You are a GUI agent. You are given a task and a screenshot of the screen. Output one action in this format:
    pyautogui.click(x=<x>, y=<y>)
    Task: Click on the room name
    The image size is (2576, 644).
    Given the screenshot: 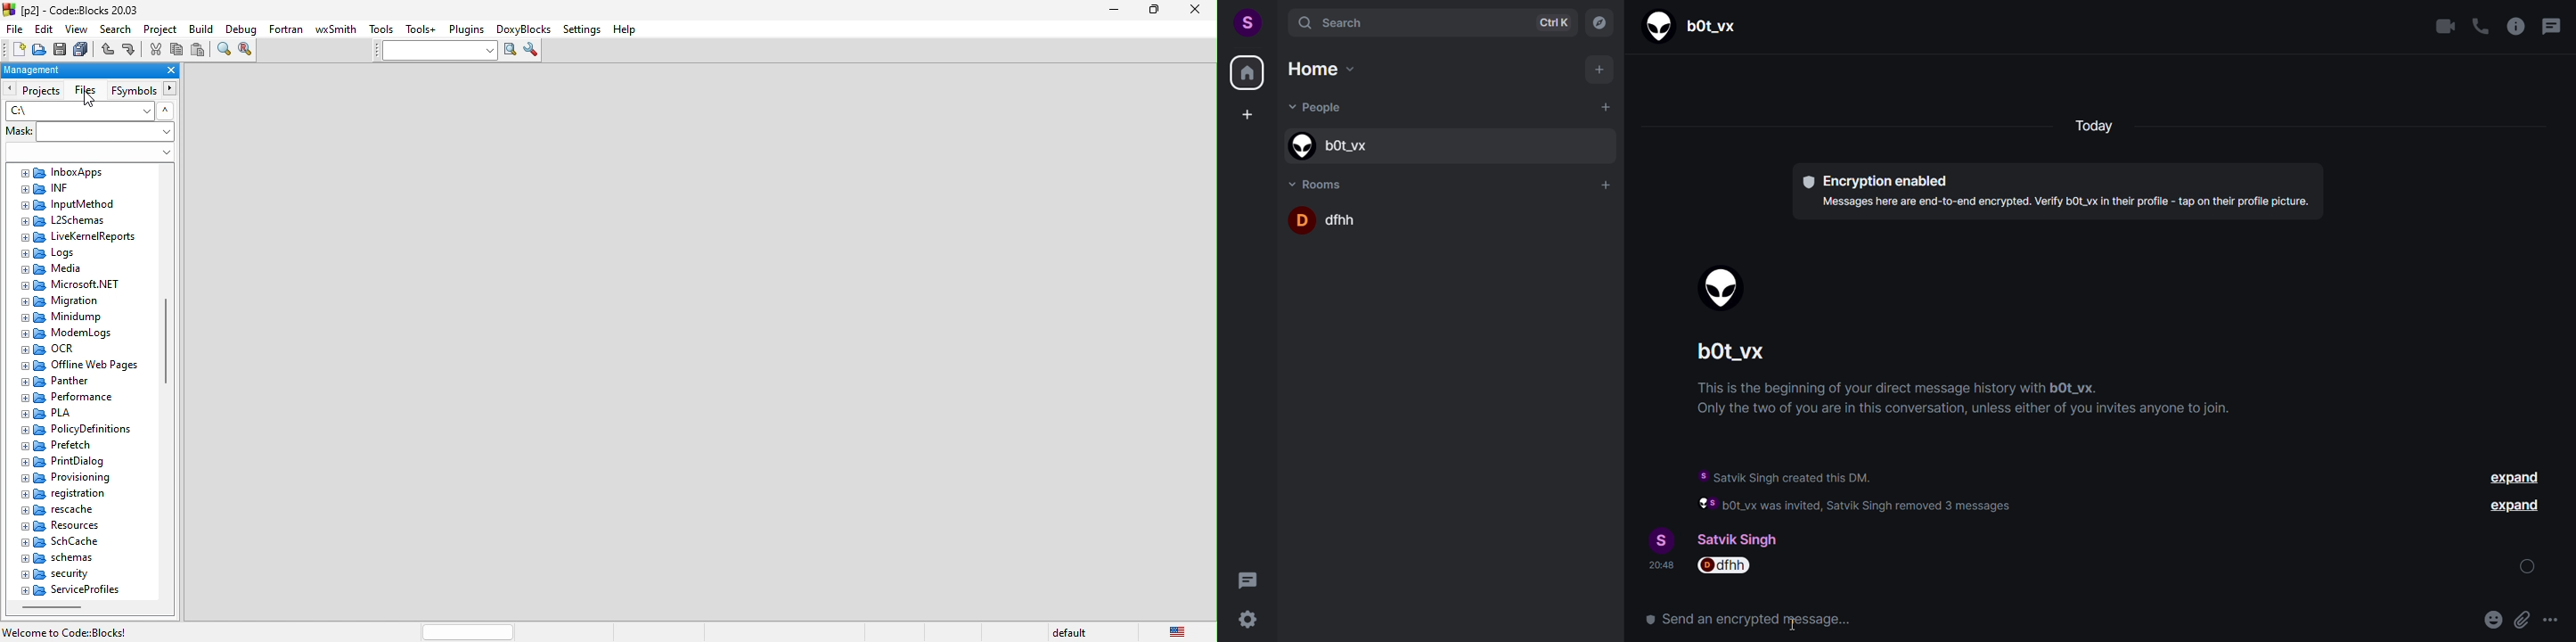 What is the action you would take?
    pyautogui.click(x=1451, y=220)
    